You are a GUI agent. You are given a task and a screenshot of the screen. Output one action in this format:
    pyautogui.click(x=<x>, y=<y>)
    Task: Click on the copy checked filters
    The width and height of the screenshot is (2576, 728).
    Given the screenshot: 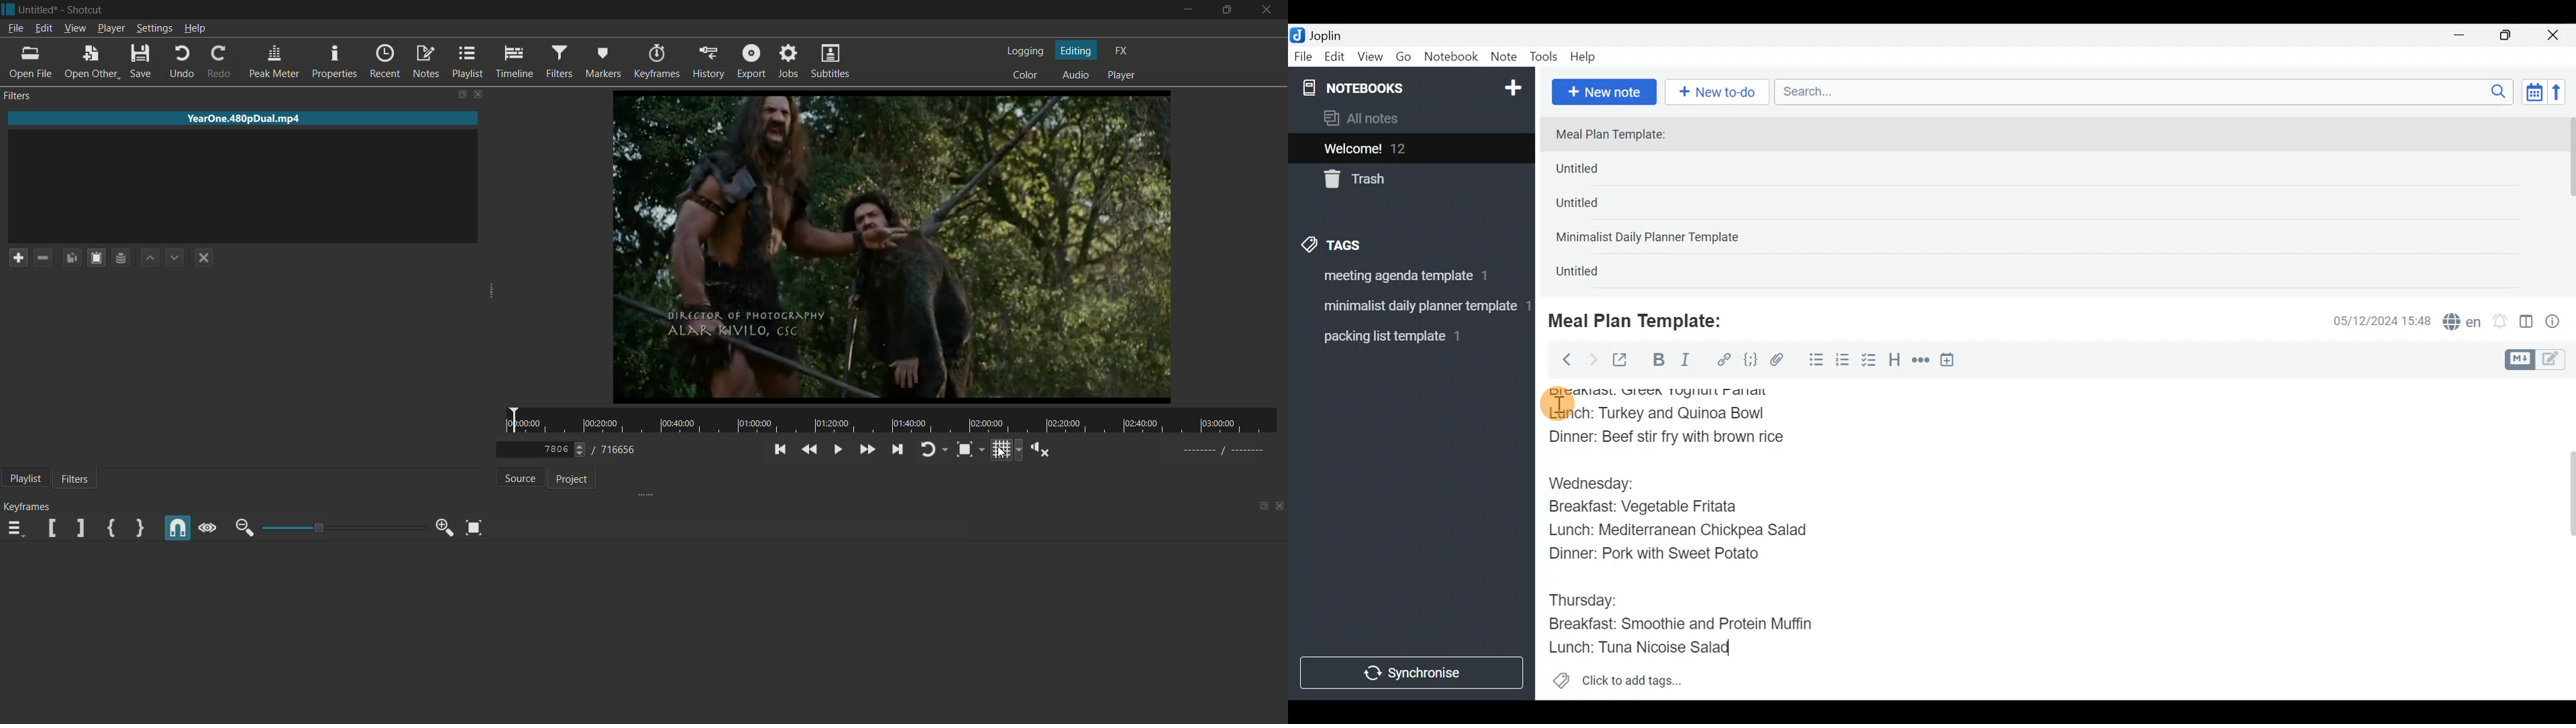 What is the action you would take?
    pyautogui.click(x=70, y=258)
    